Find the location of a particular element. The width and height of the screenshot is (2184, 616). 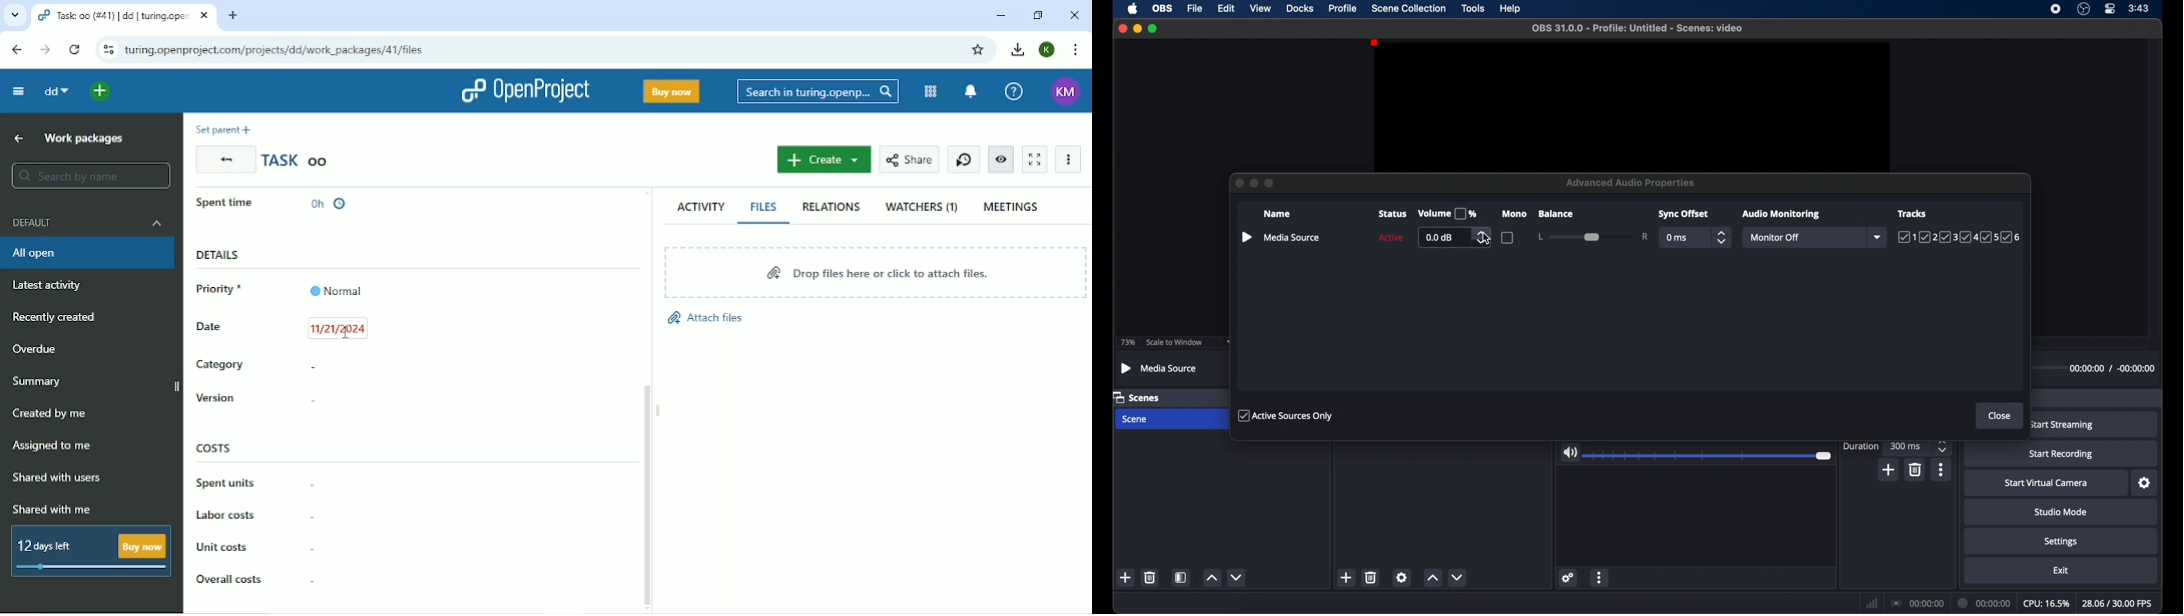

duration is located at coordinates (1862, 447).